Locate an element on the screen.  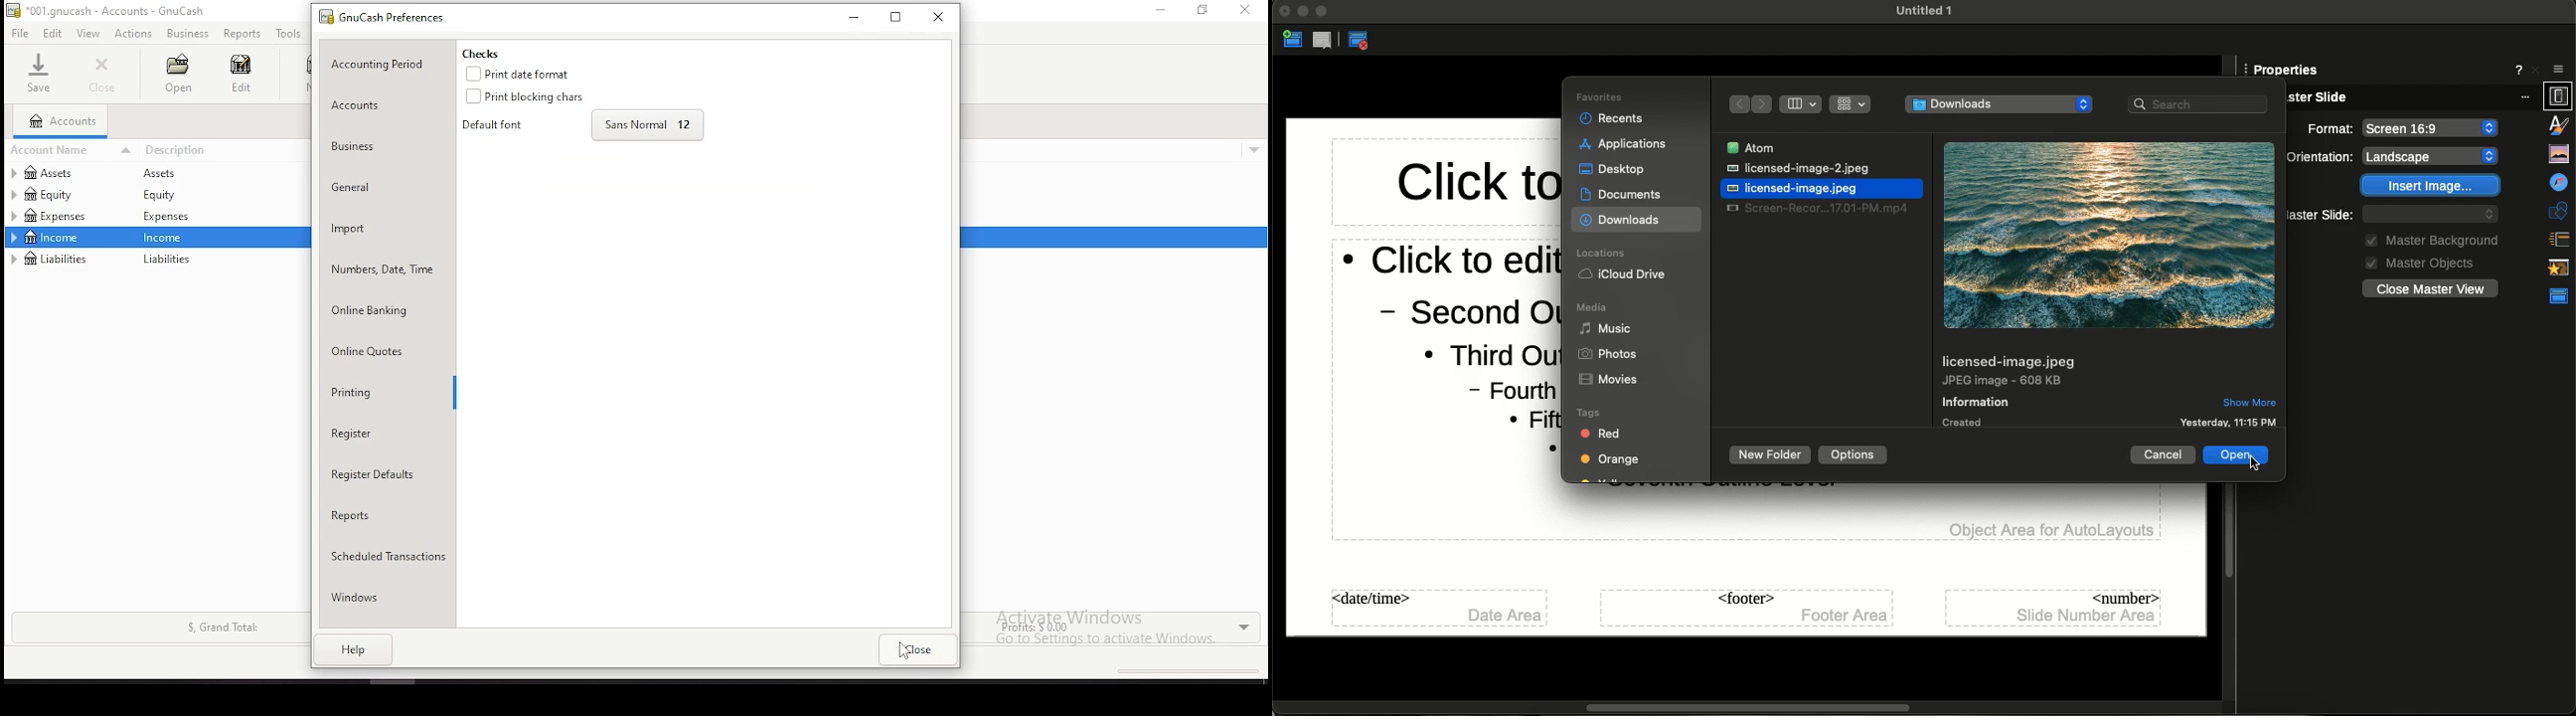
scheduled tranactions is located at coordinates (386, 555).